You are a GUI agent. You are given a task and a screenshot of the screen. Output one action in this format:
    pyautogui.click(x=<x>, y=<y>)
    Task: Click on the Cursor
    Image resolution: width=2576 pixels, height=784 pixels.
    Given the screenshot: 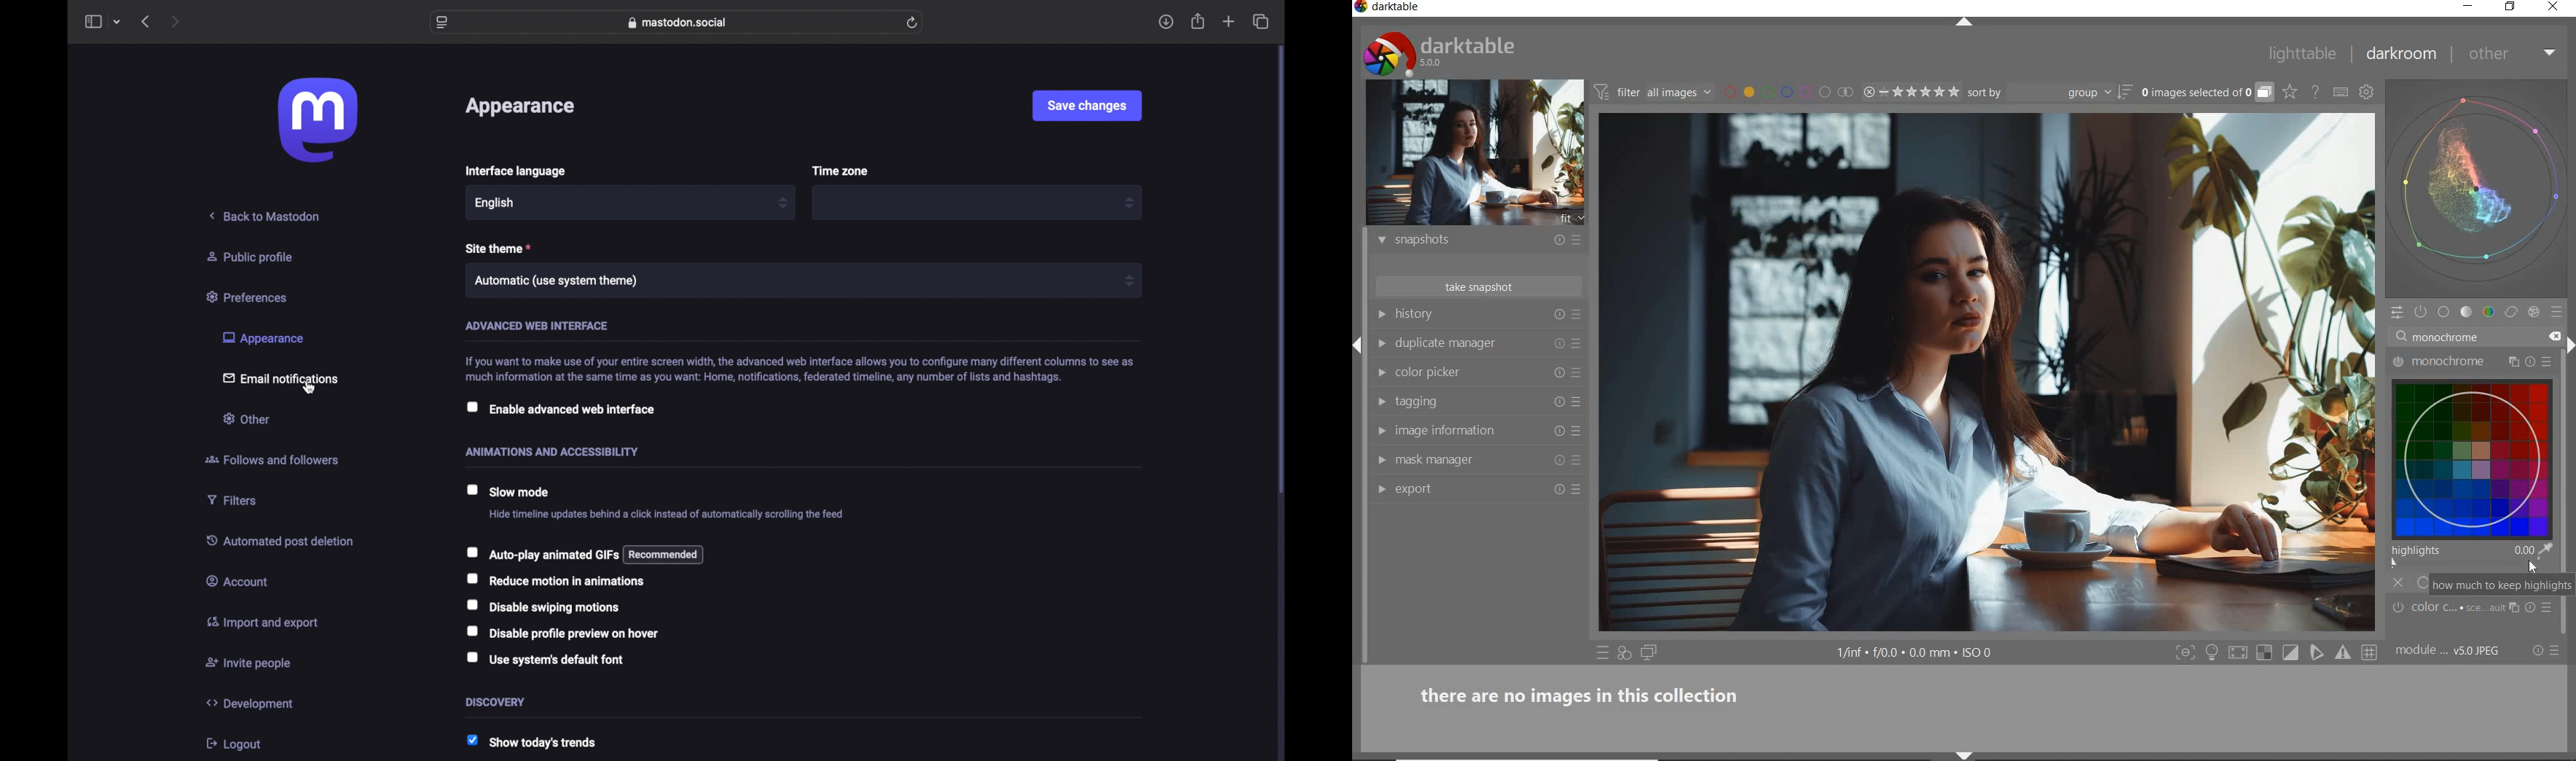 What is the action you would take?
    pyautogui.click(x=2532, y=566)
    